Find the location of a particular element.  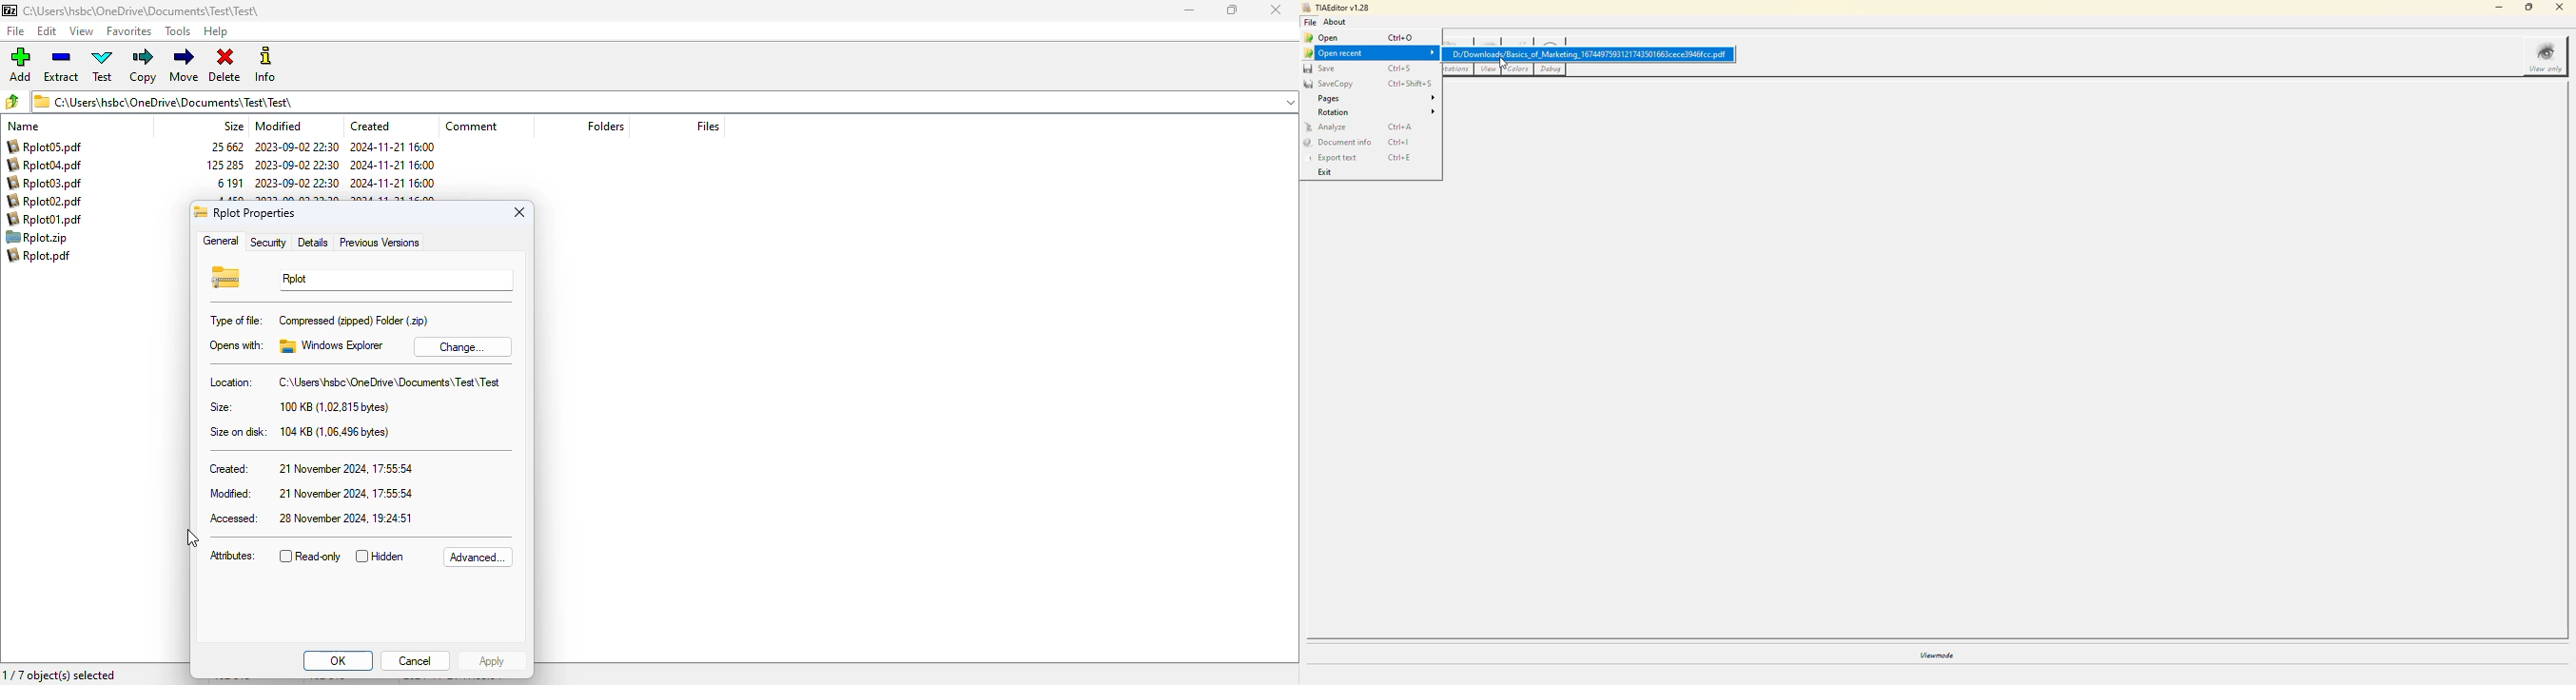

apply is located at coordinates (492, 661).